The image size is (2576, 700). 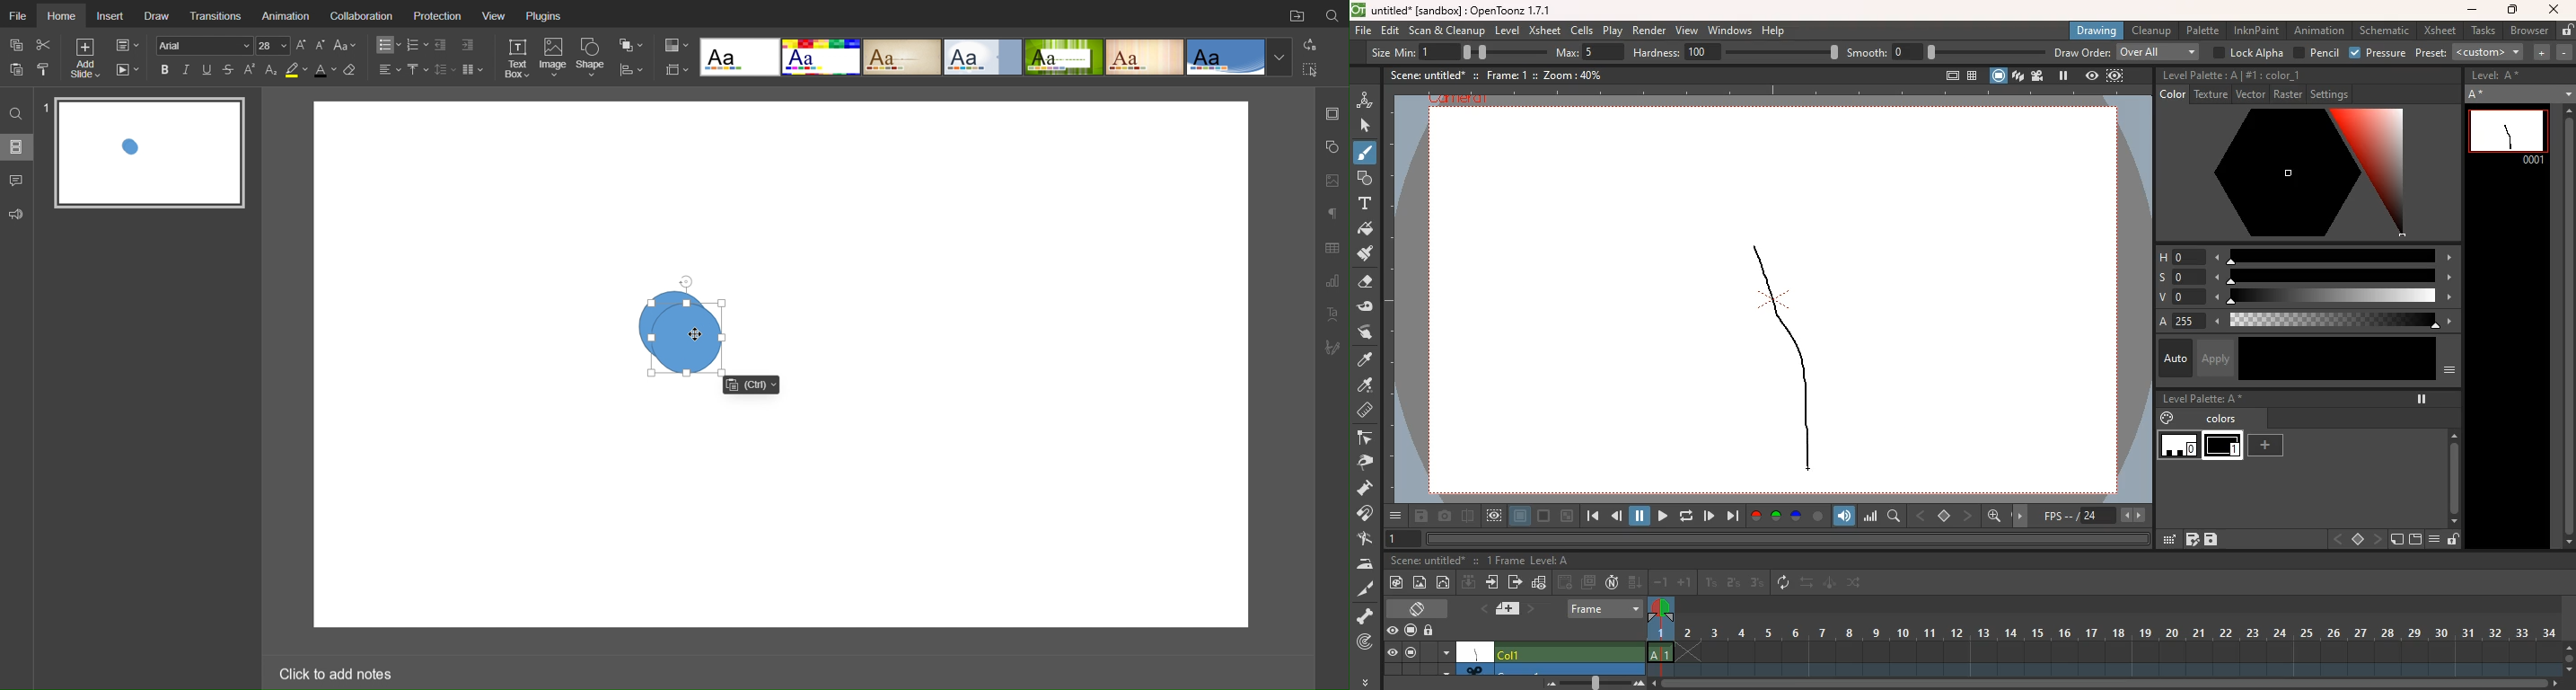 What do you see at coordinates (1363, 588) in the screenshot?
I see `cut` at bounding box center [1363, 588].